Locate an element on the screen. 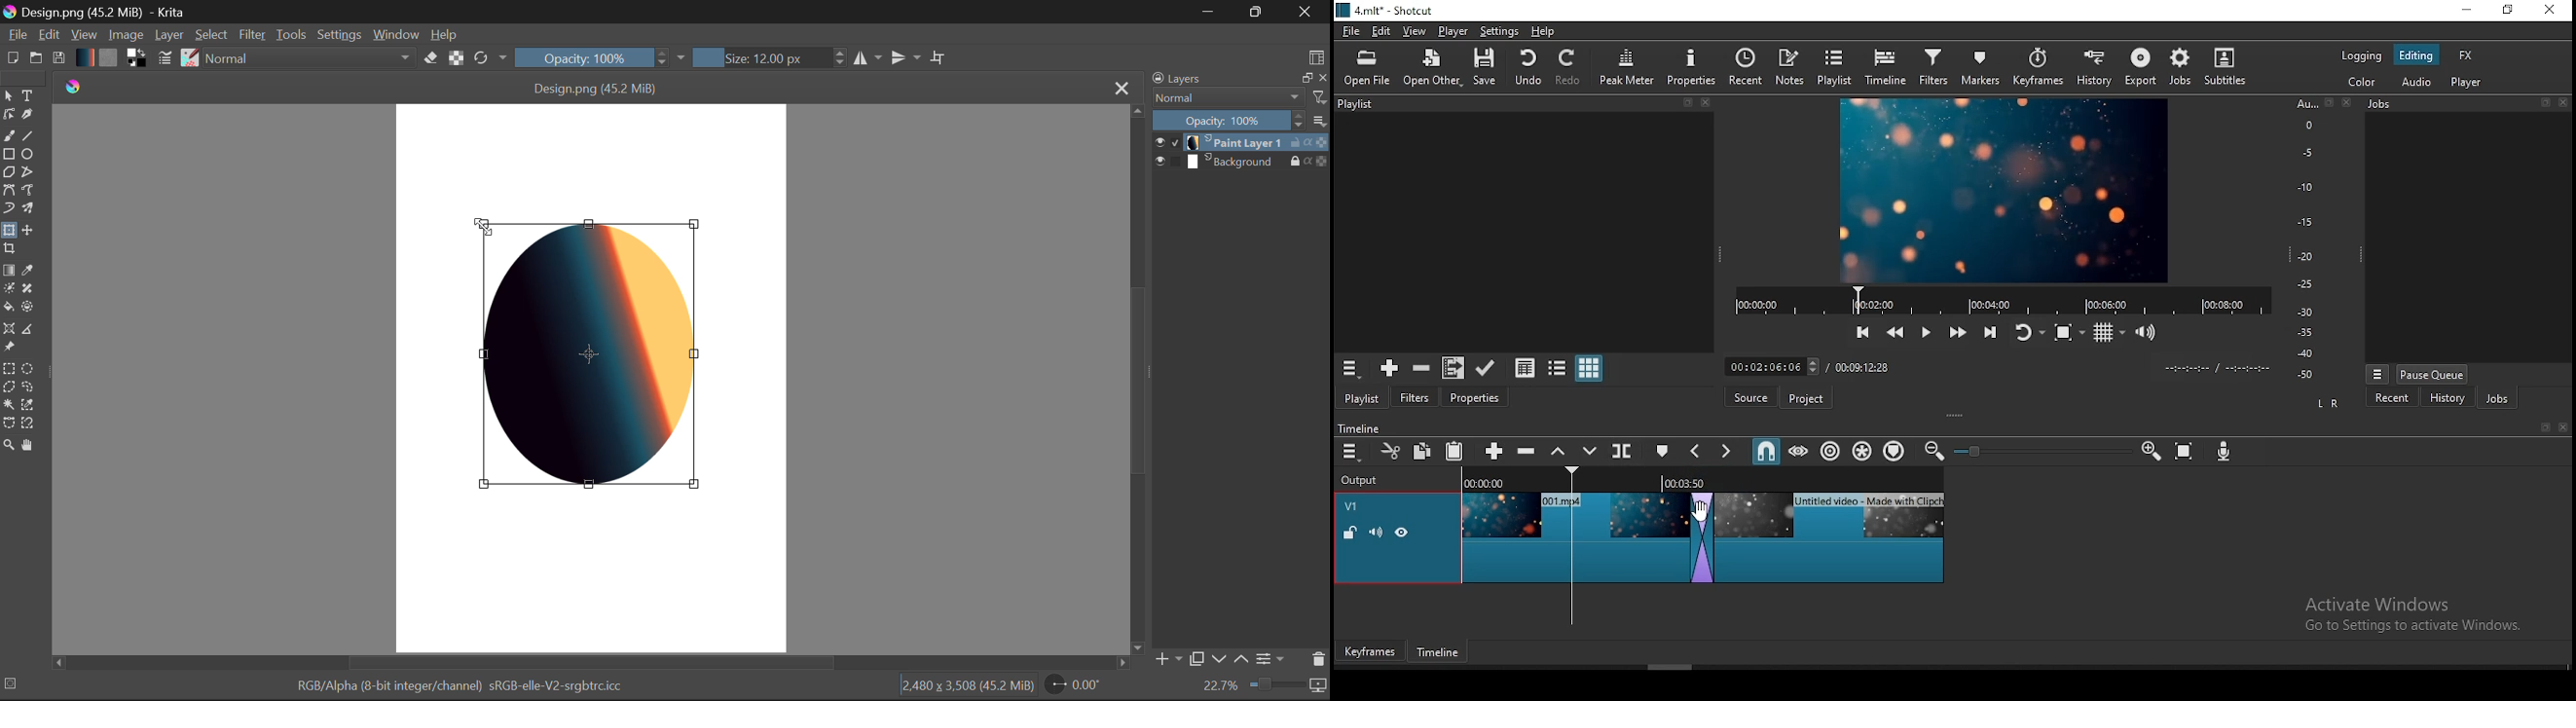 The height and width of the screenshot is (728, 2576). Colors in use is located at coordinates (136, 59).